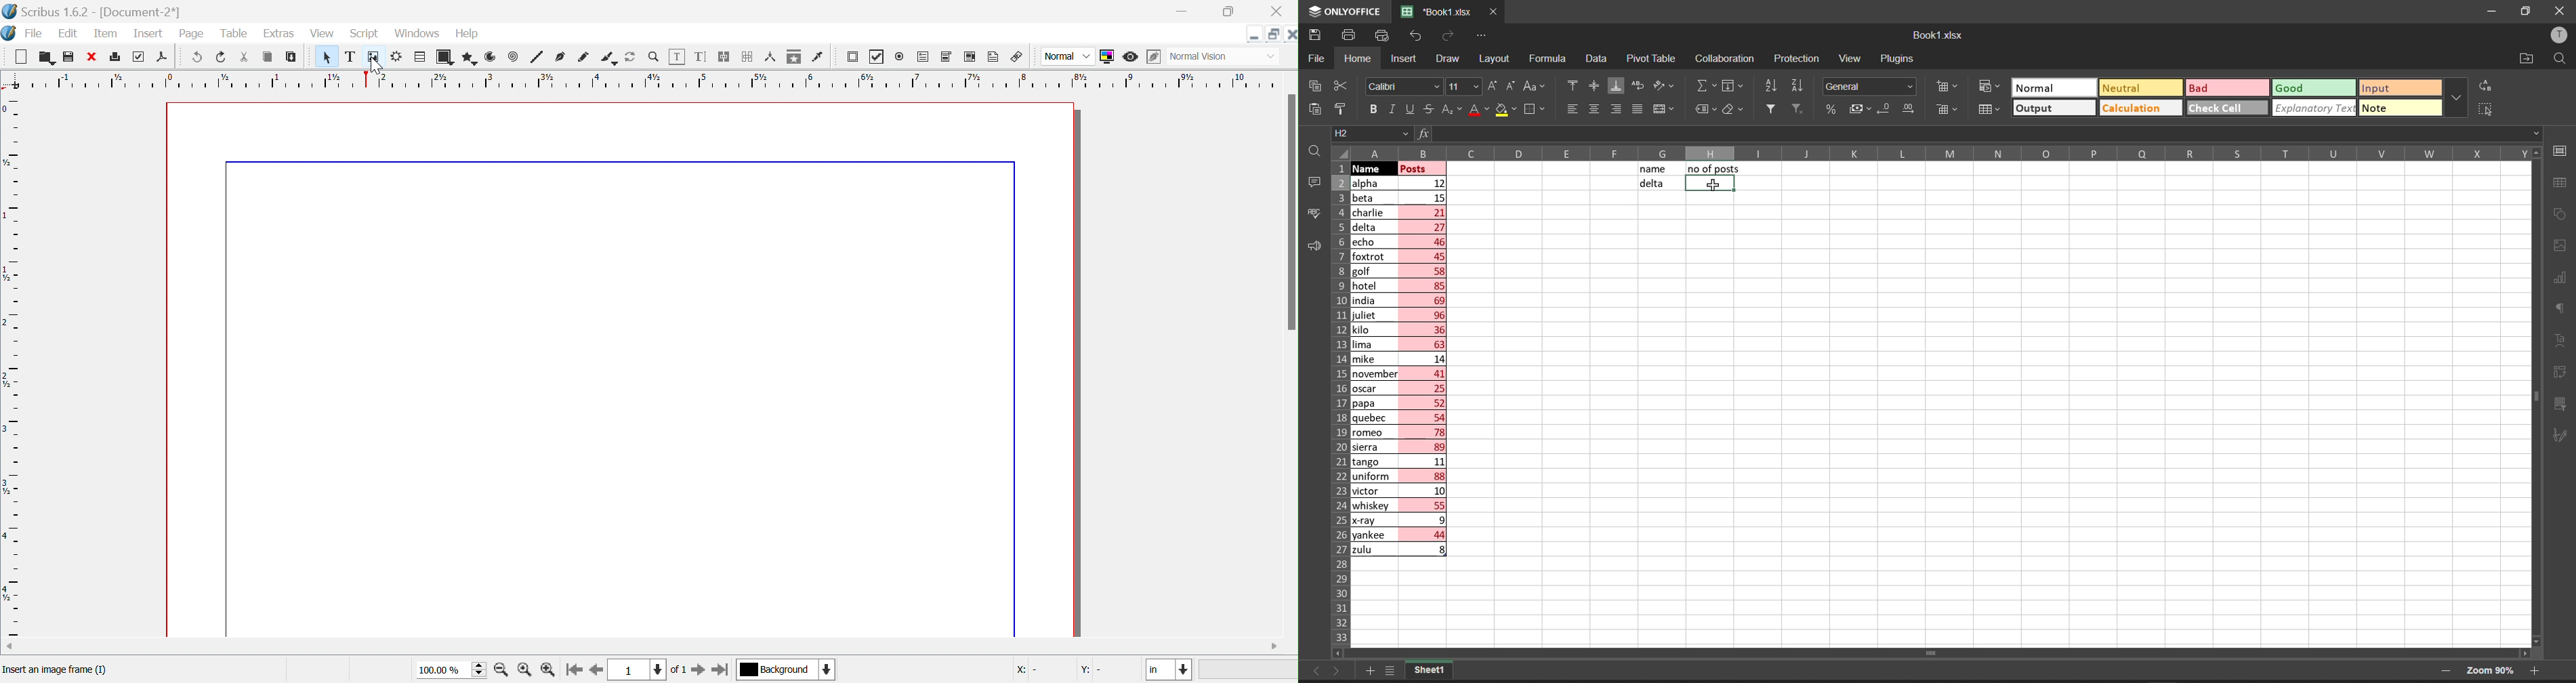 The width and height of the screenshot is (2576, 700). What do you see at coordinates (1339, 674) in the screenshot?
I see `move to the sheet right to current sheet` at bounding box center [1339, 674].